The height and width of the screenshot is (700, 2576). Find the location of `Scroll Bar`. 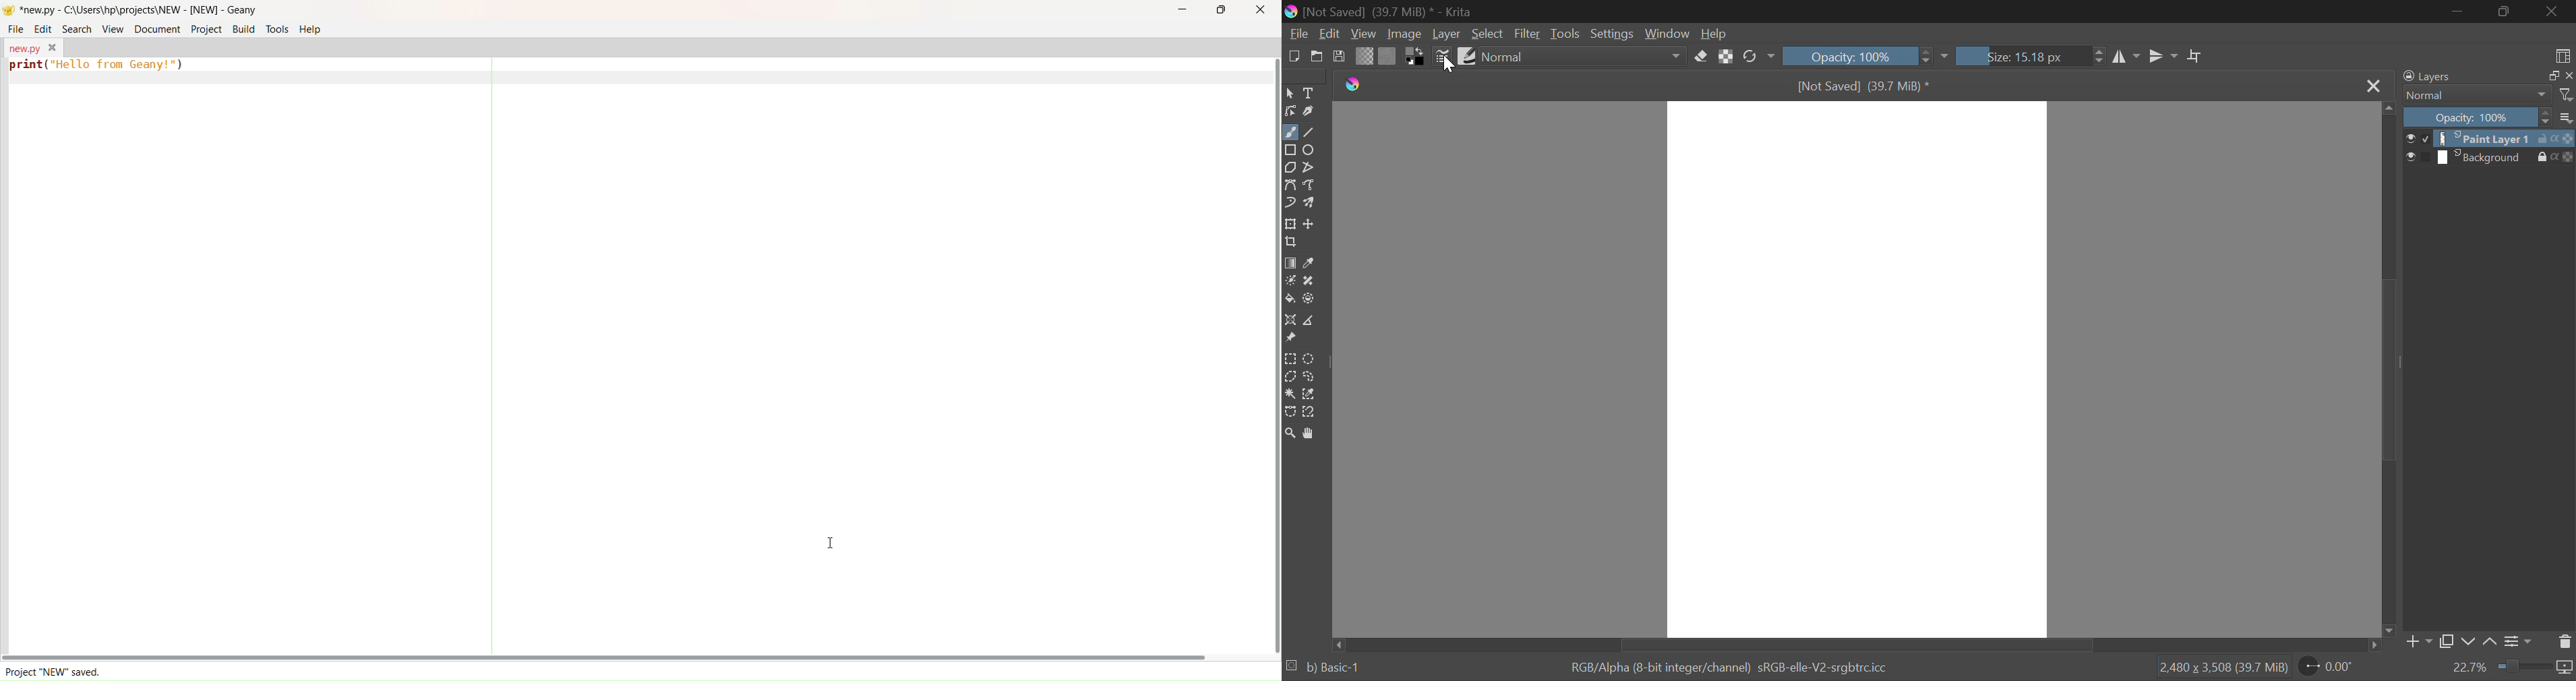

Scroll Bar is located at coordinates (2390, 368).